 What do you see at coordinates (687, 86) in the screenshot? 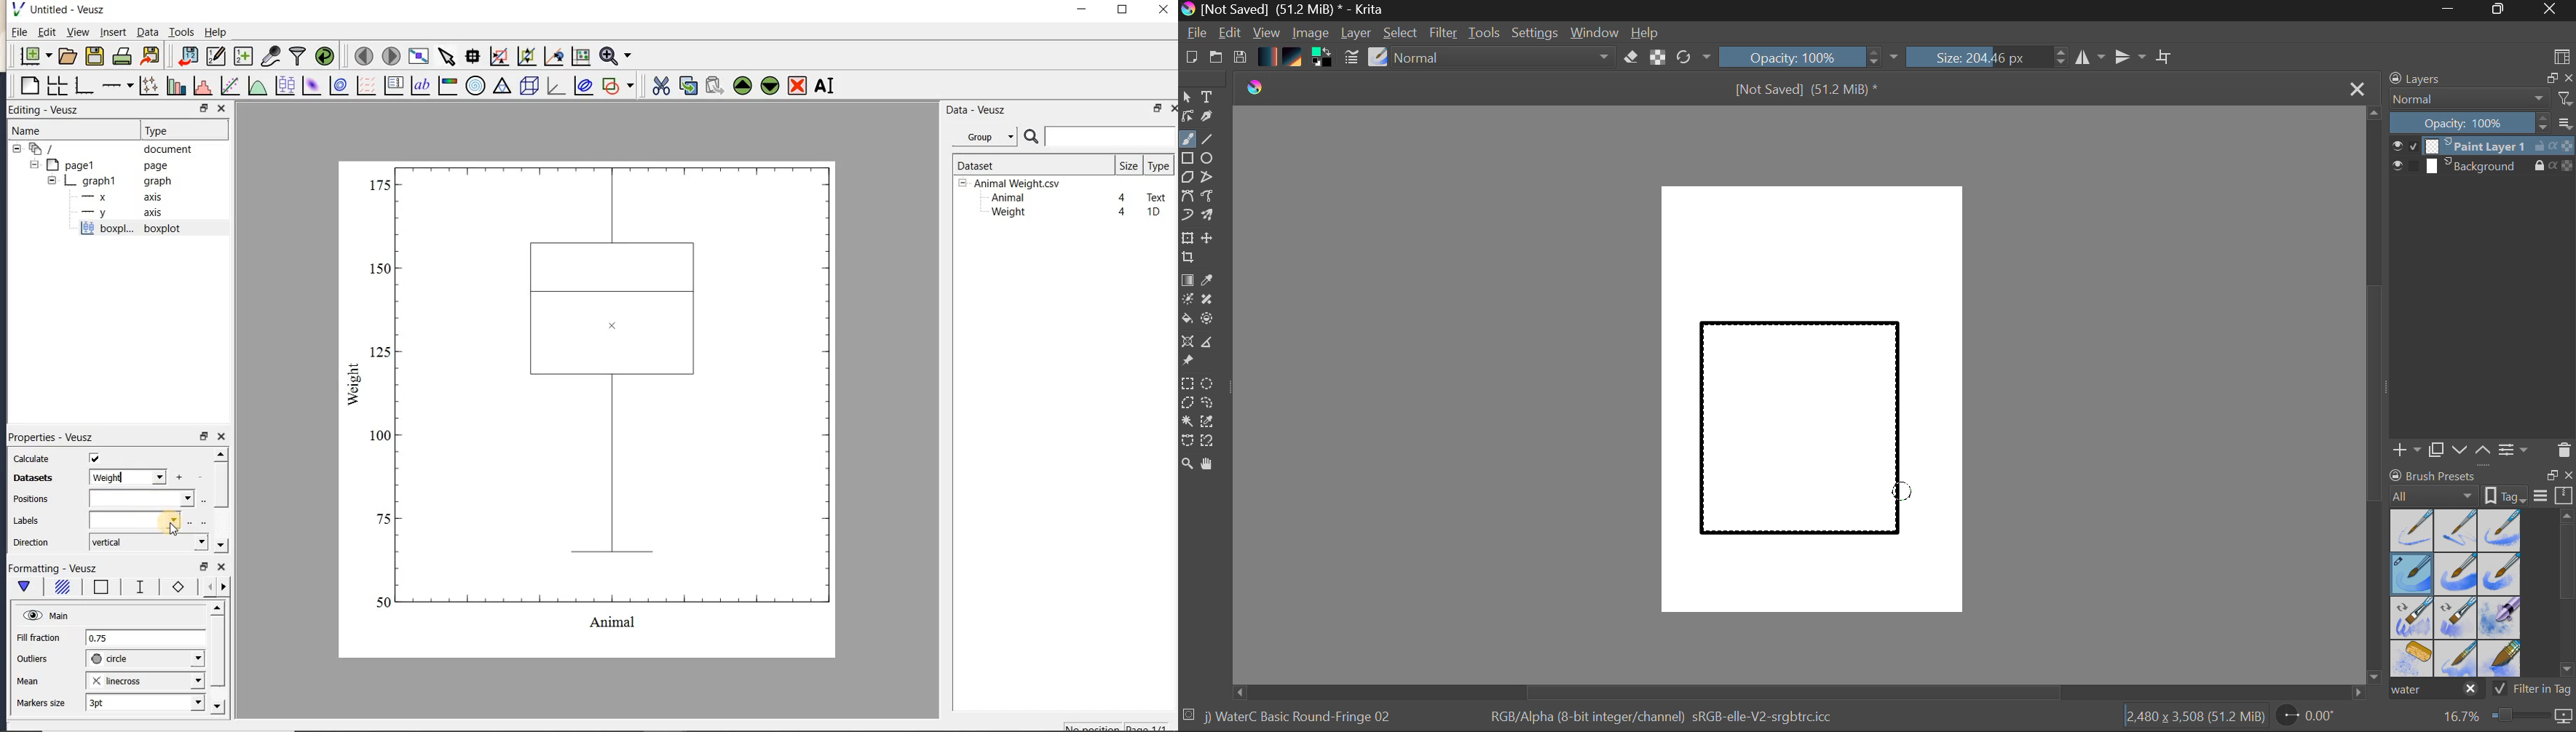
I see `copy the selected widget` at bounding box center [687, 86].